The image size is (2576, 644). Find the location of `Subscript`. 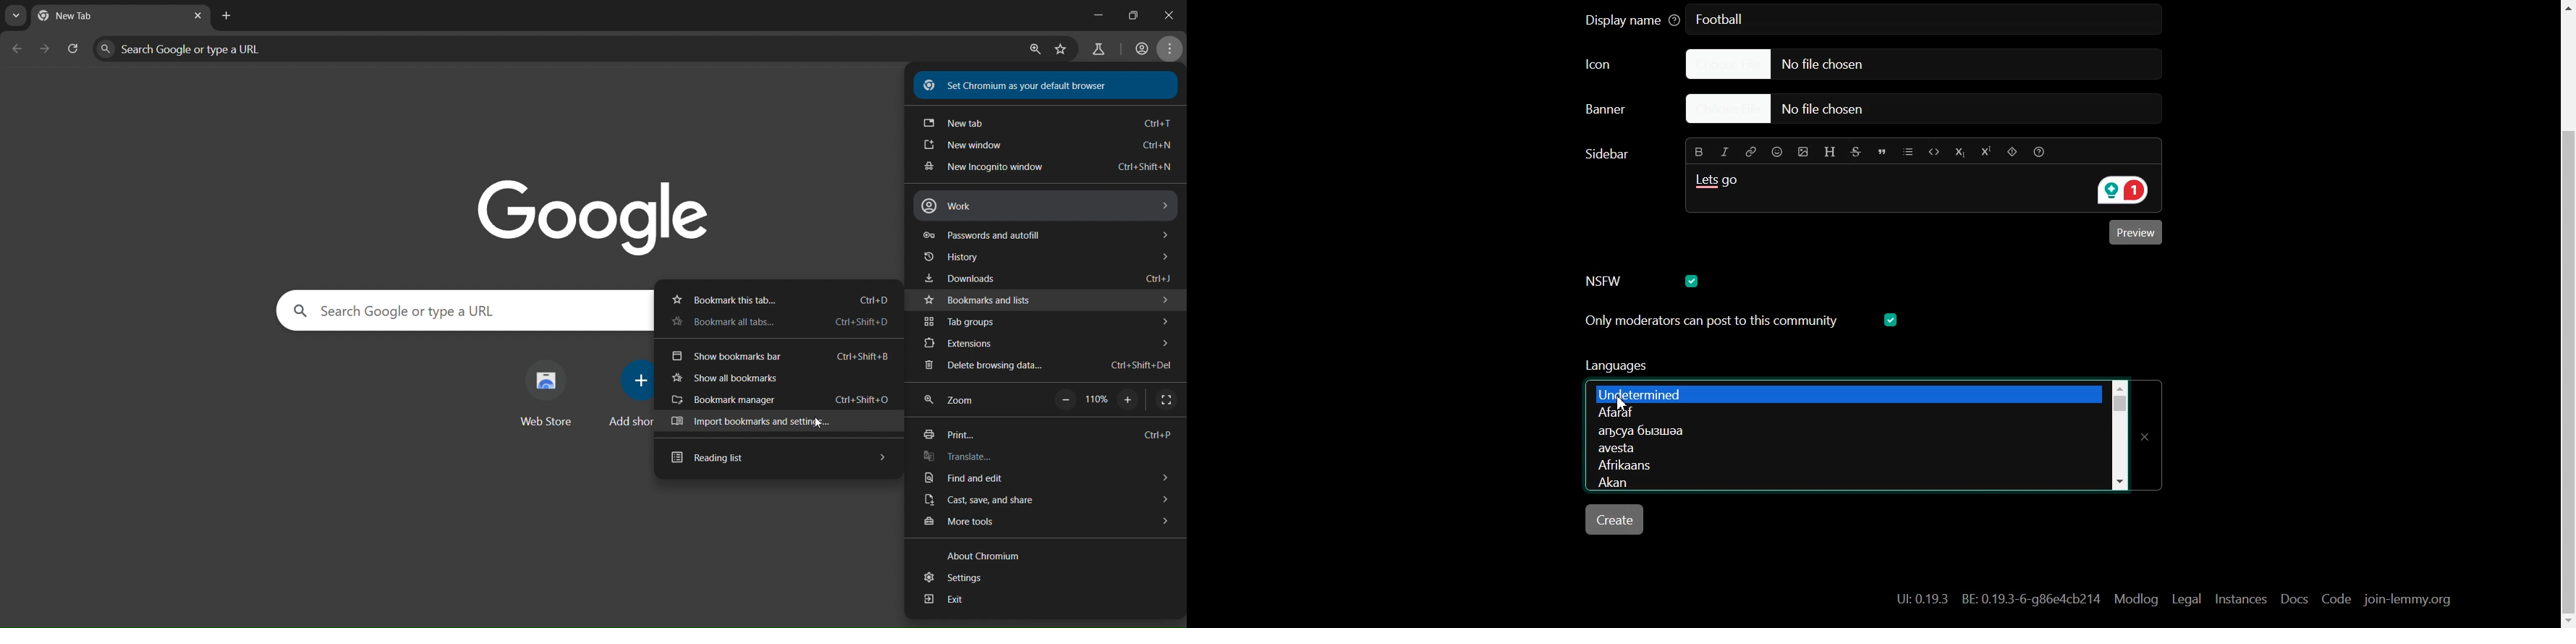

Subscript is located at coordinates (1959, 151).